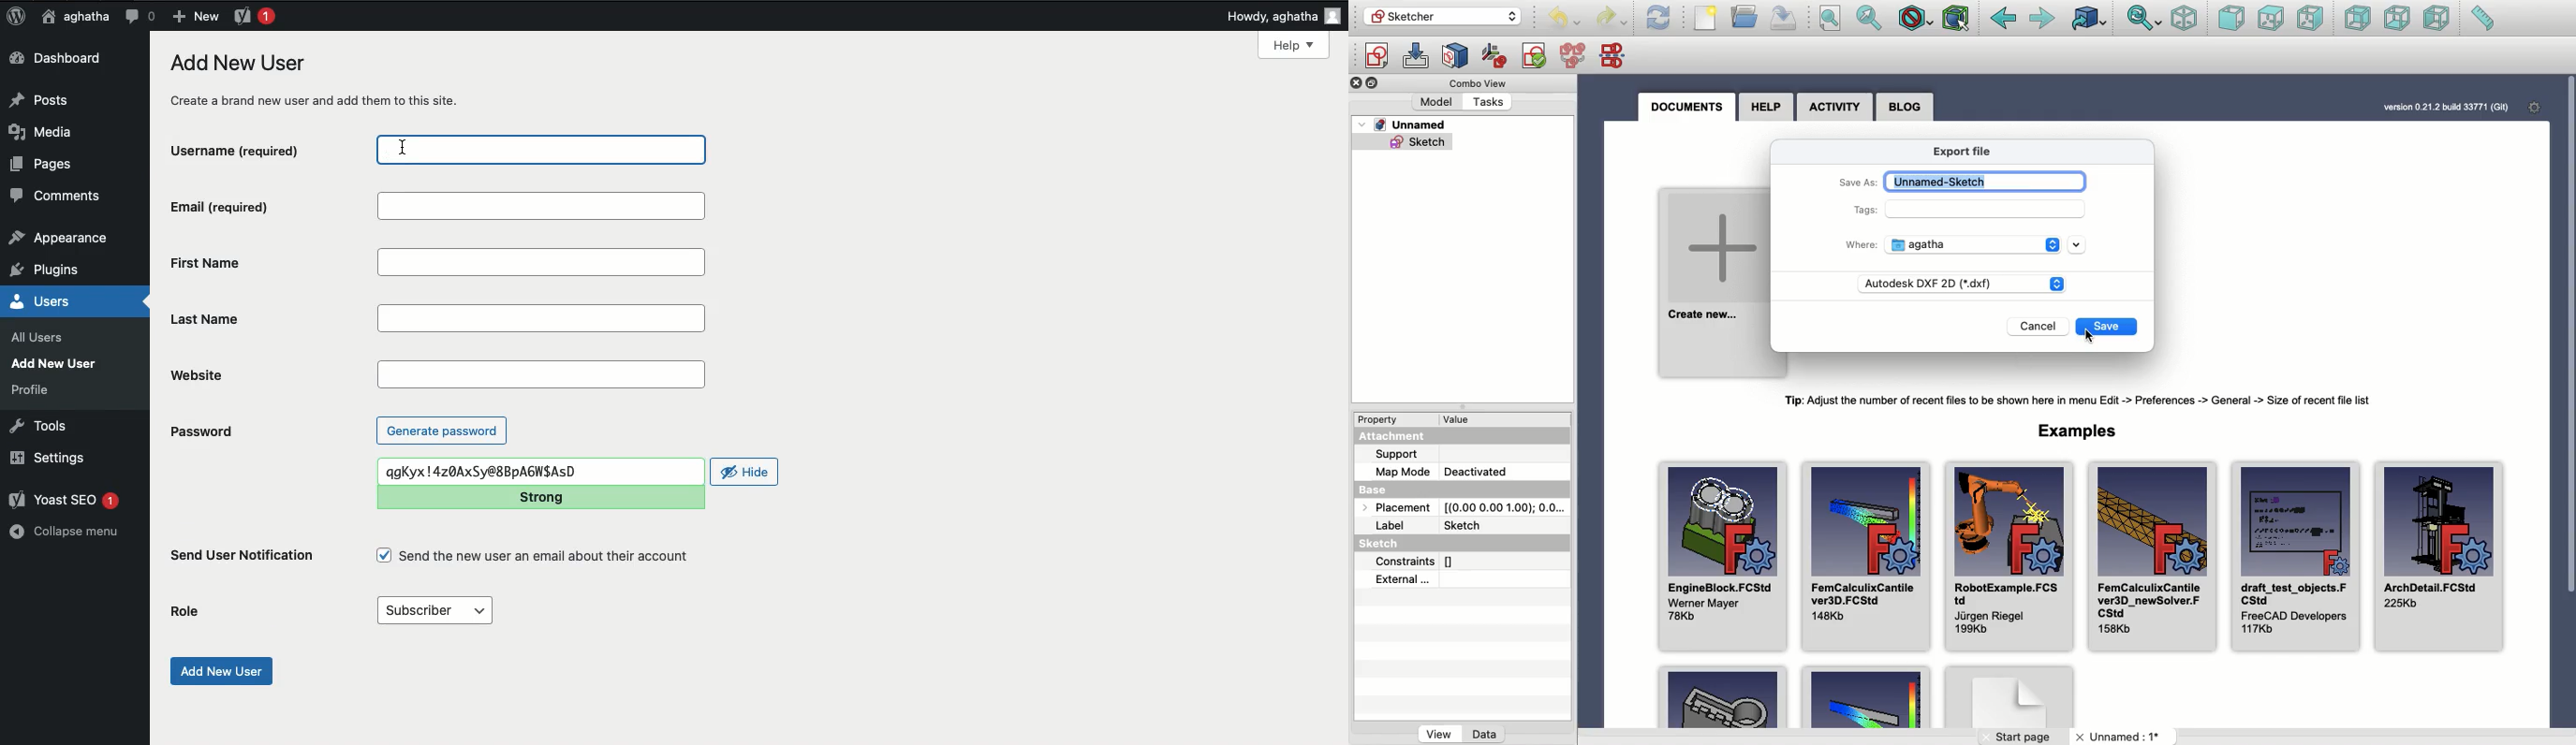  I want to click on Tip: Adjust the number of recent files to be shown here in menu Edit -> Preferences -> General -> Size of recent fle list, so click(2087, 401).